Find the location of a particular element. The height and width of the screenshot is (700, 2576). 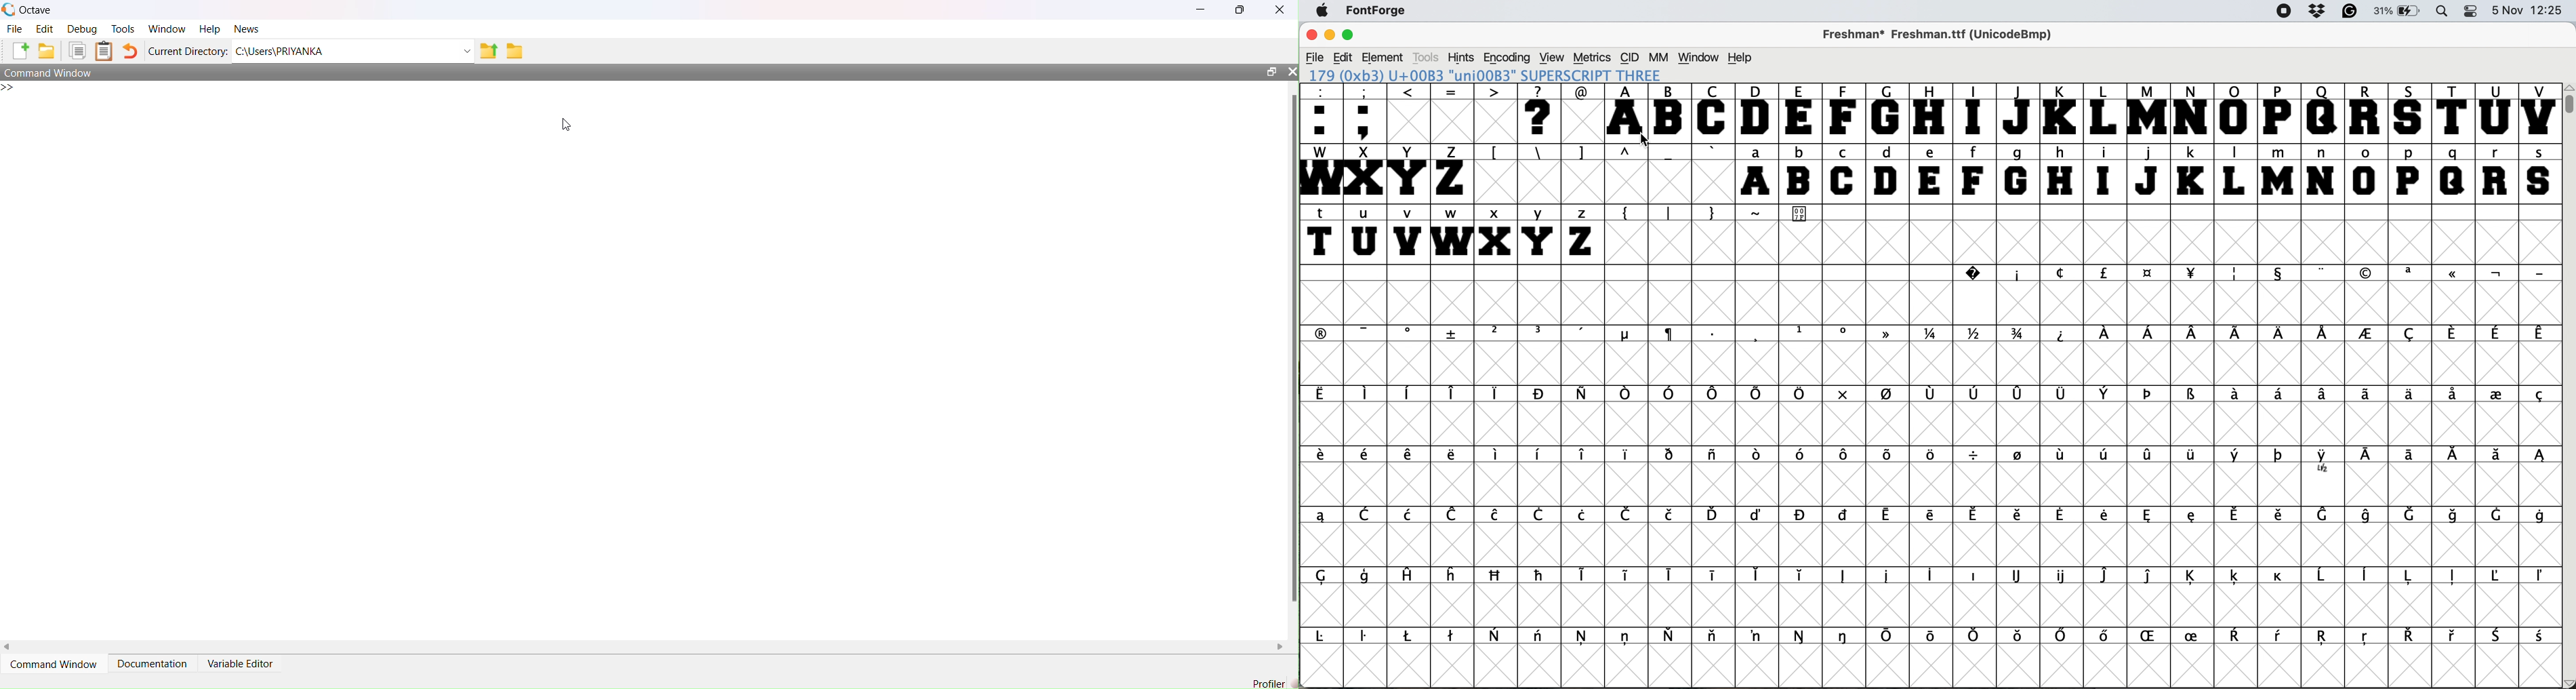

date and time is located at coordinates (2529, 10).